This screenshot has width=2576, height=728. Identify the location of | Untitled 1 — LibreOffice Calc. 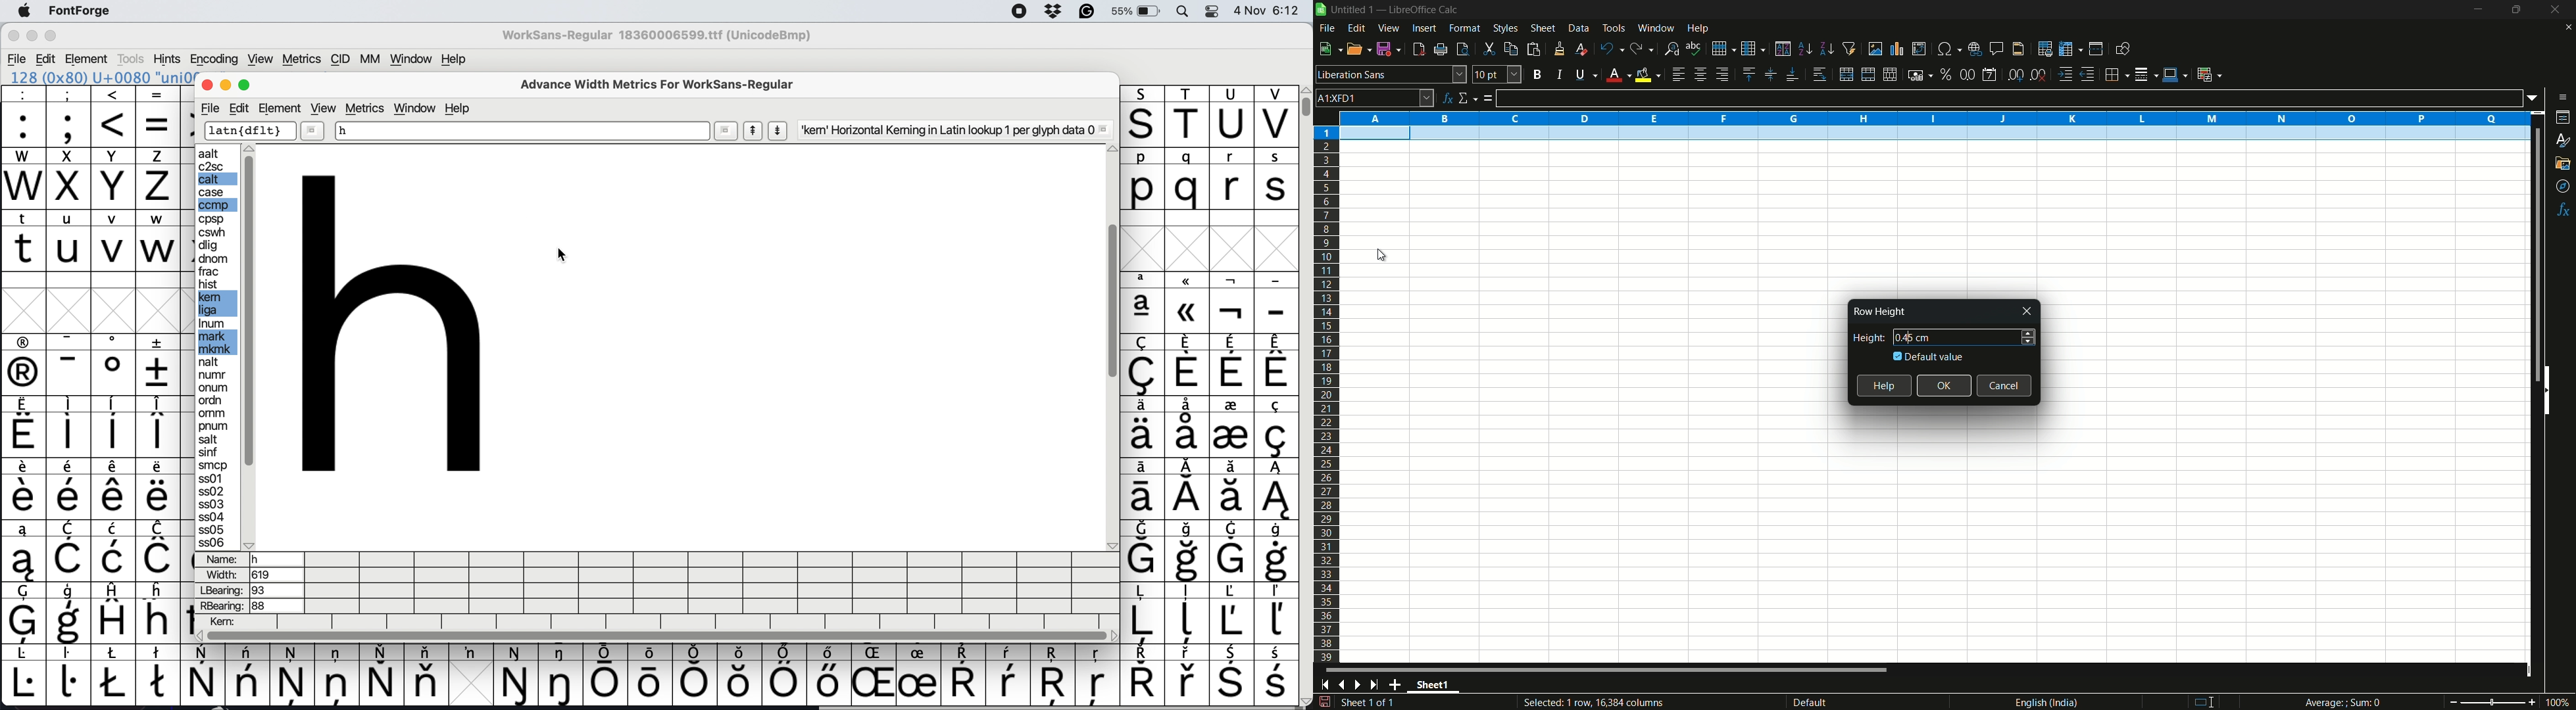
(1393, 9).